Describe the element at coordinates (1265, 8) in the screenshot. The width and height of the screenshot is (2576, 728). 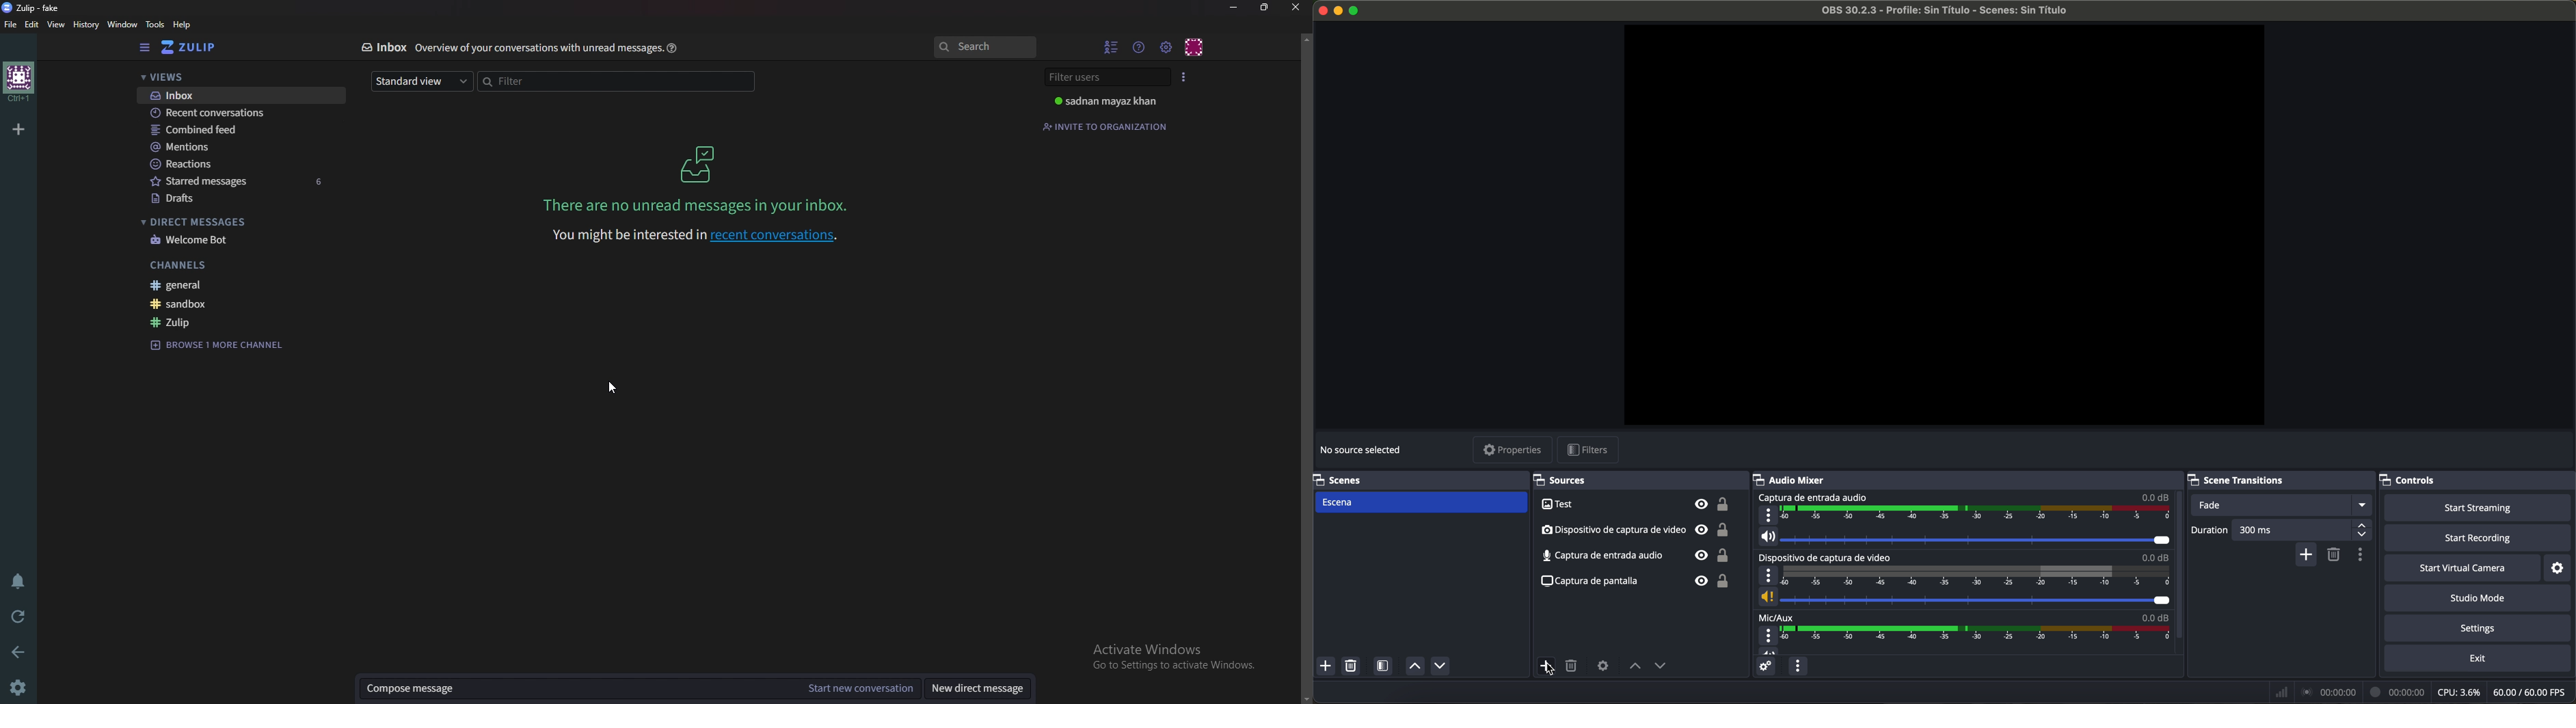
I see `Resize` at that location.